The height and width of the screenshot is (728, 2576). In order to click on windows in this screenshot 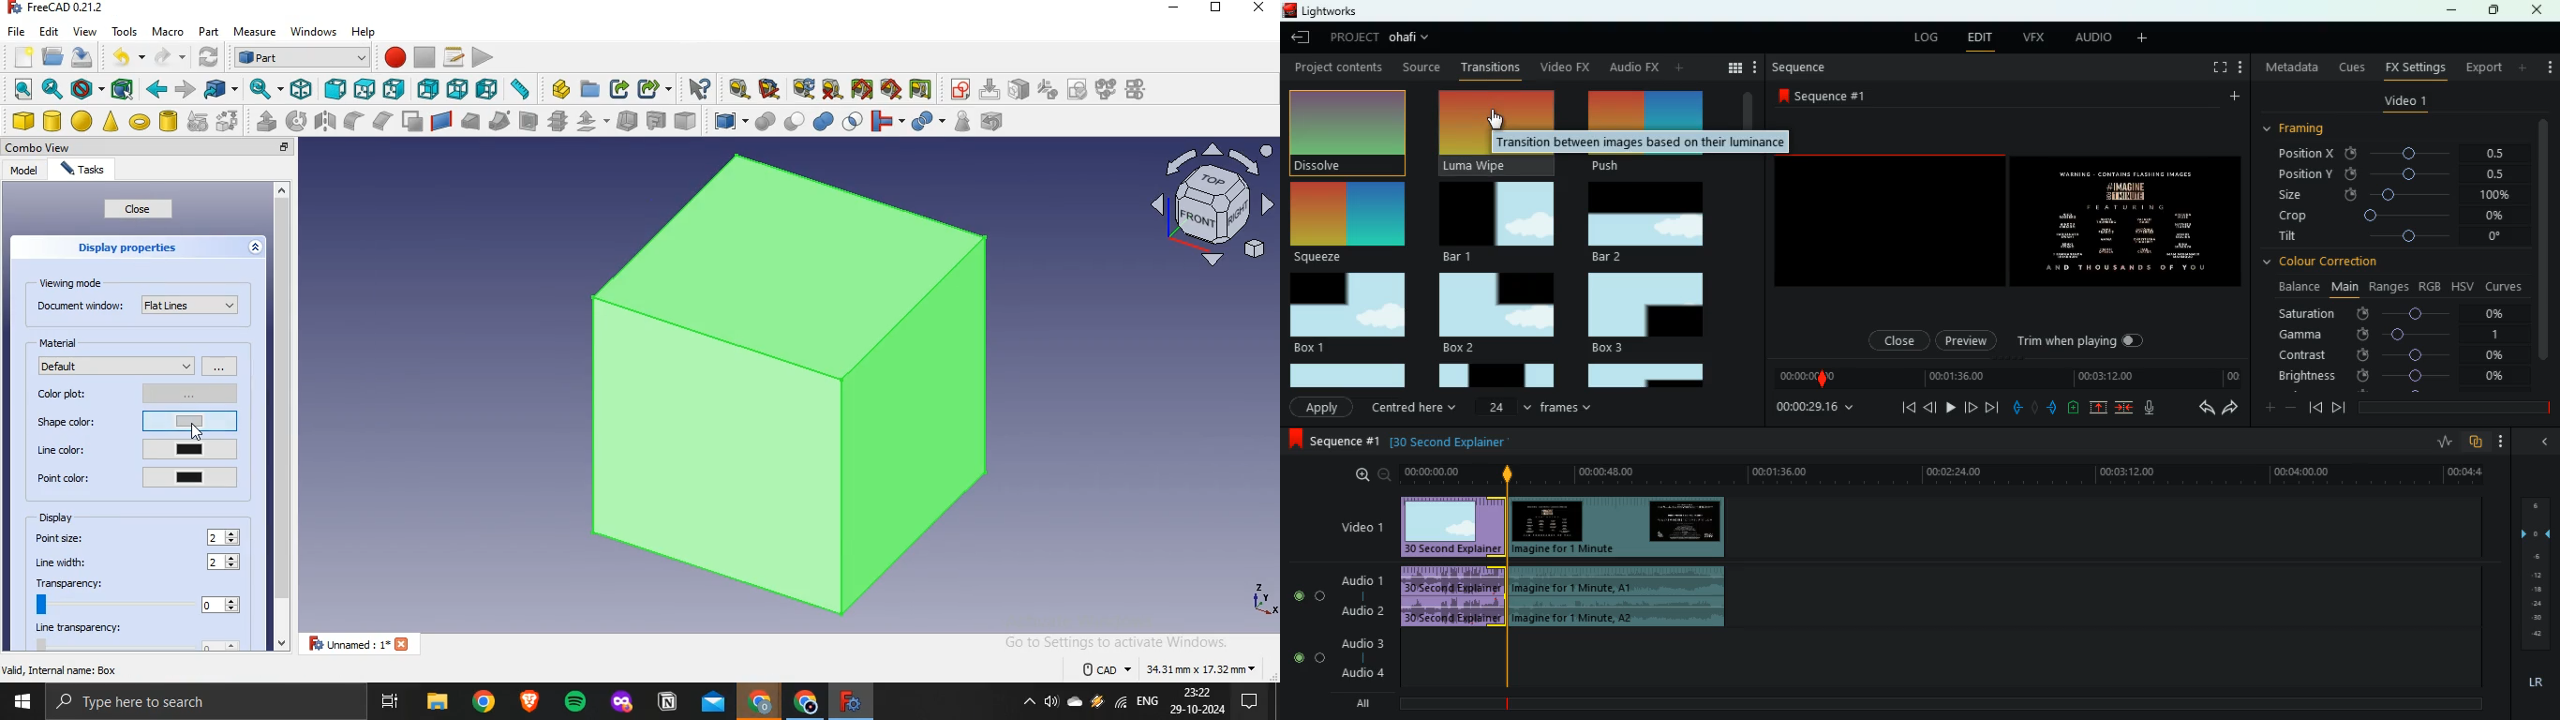, I will do `click(315, 30)`.